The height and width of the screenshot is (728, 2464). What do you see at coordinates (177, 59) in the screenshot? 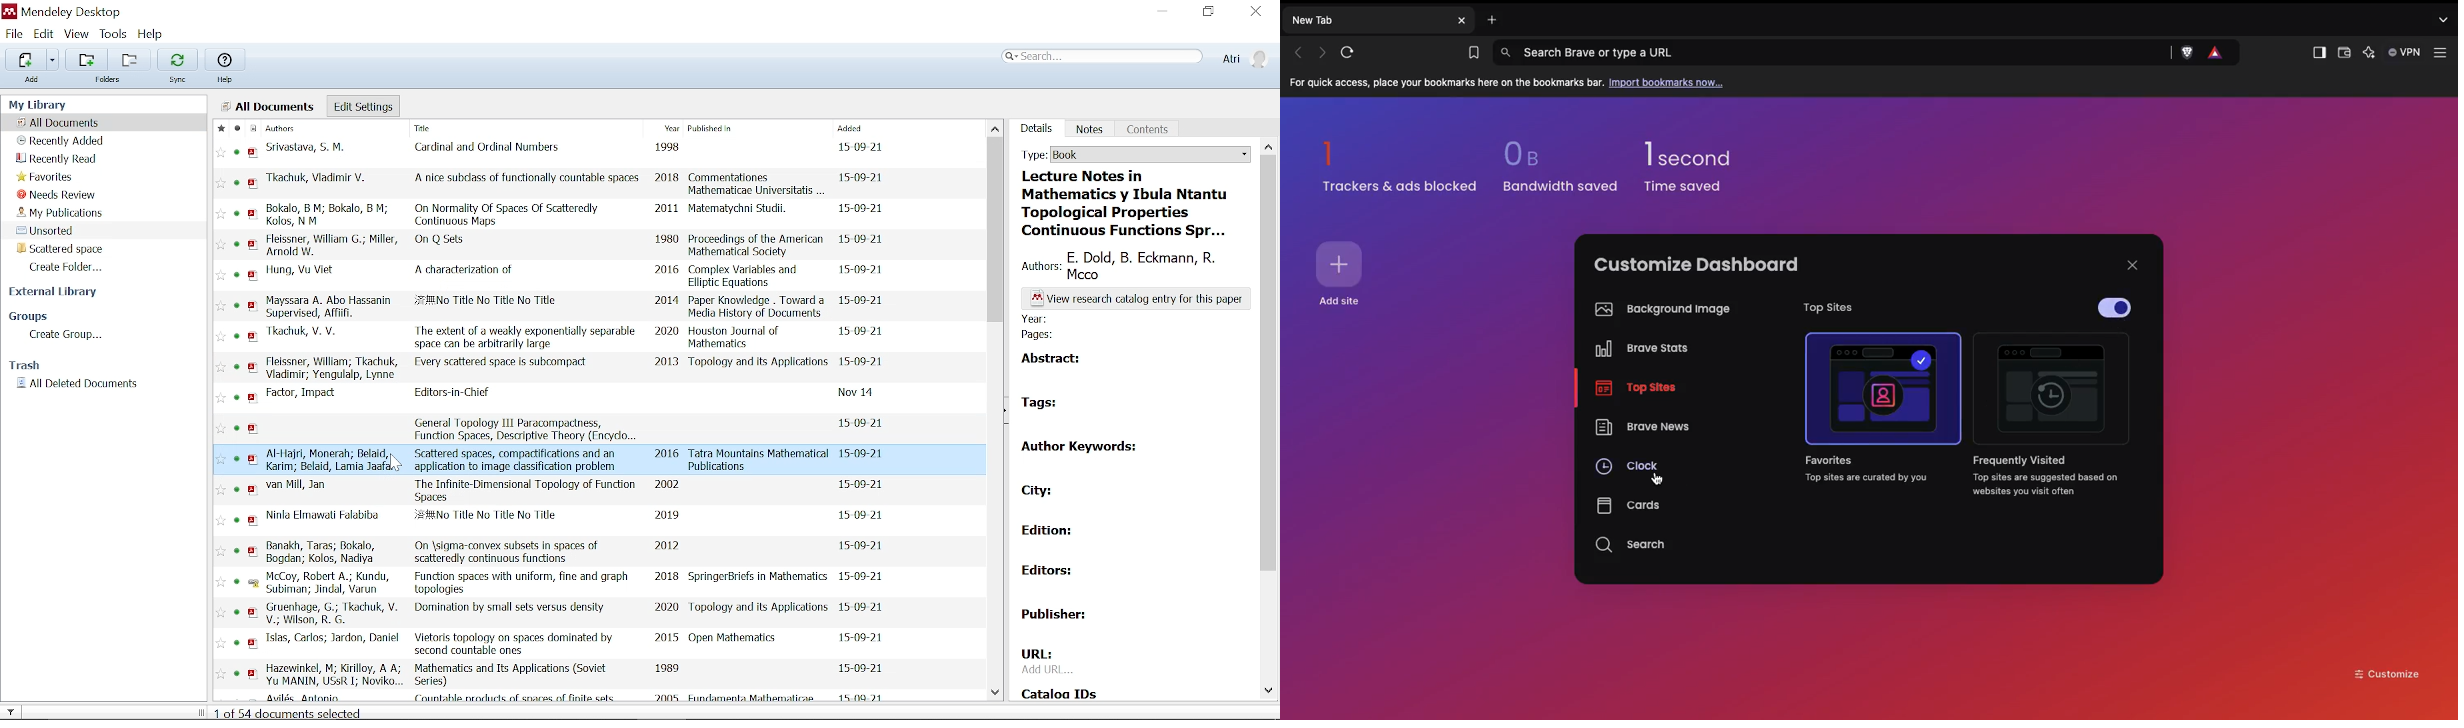
I see `Sync` at bounding box center [177, 59].